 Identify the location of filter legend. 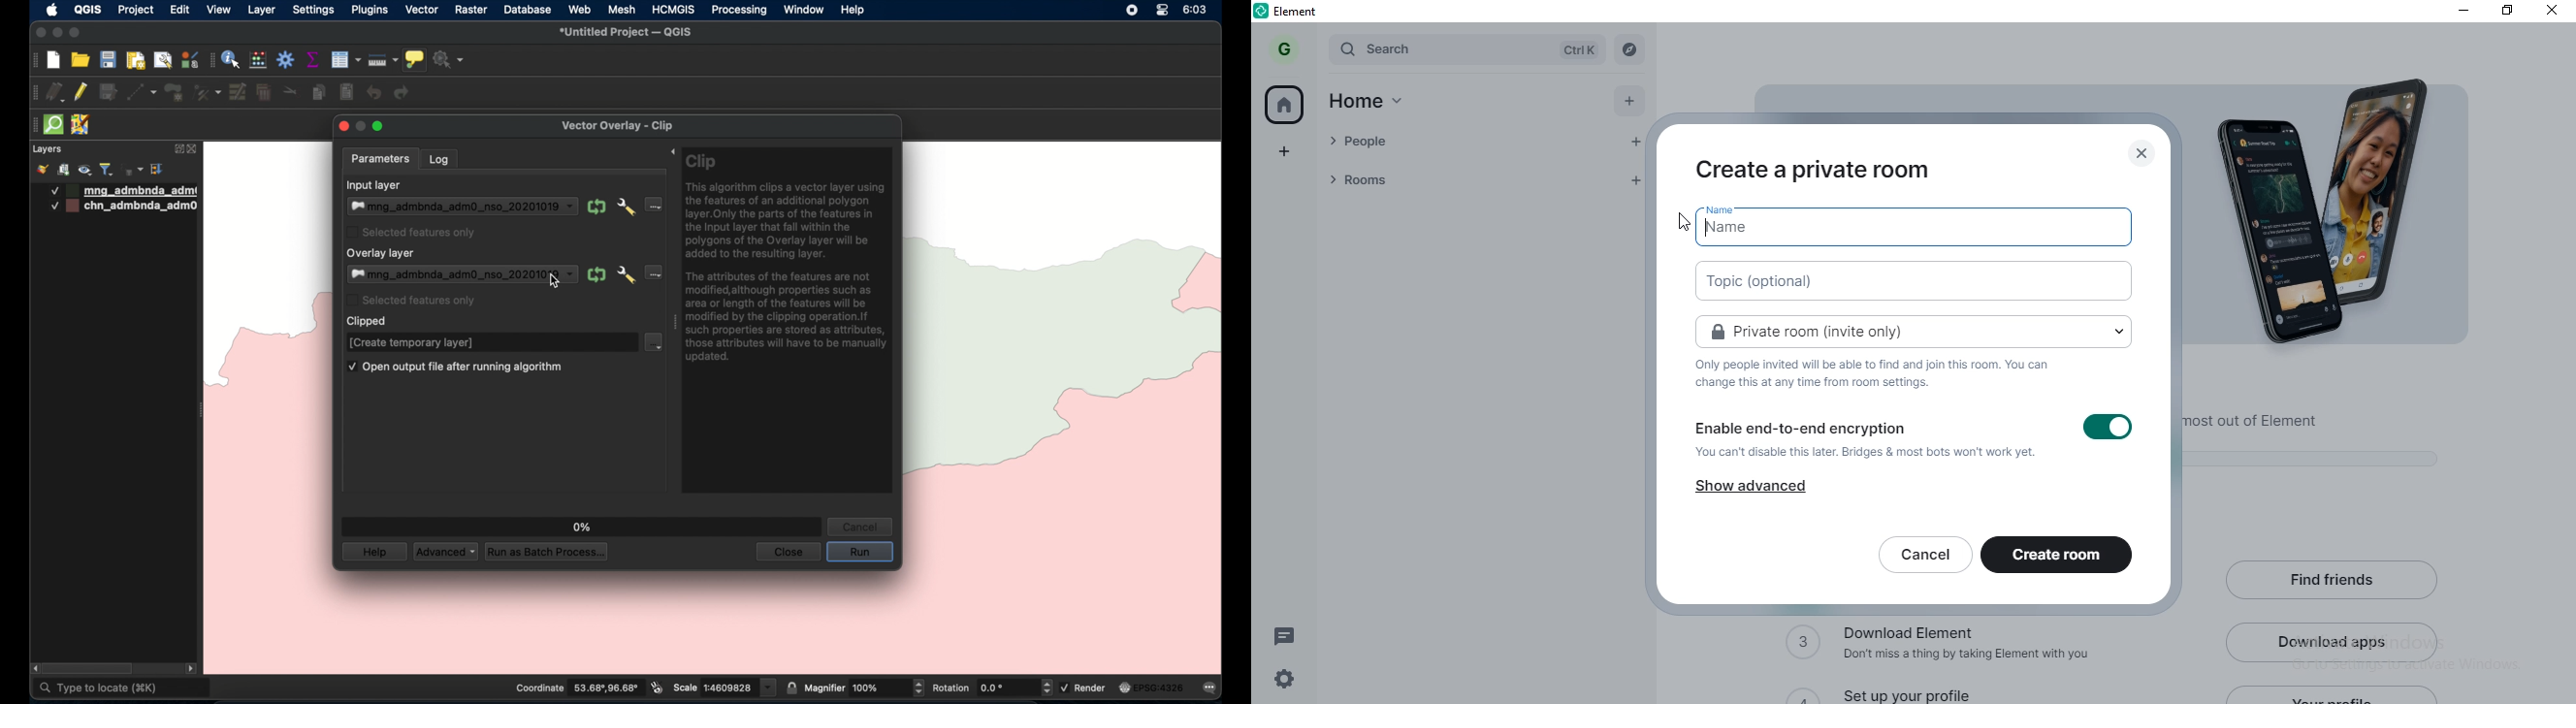
(107, 169).